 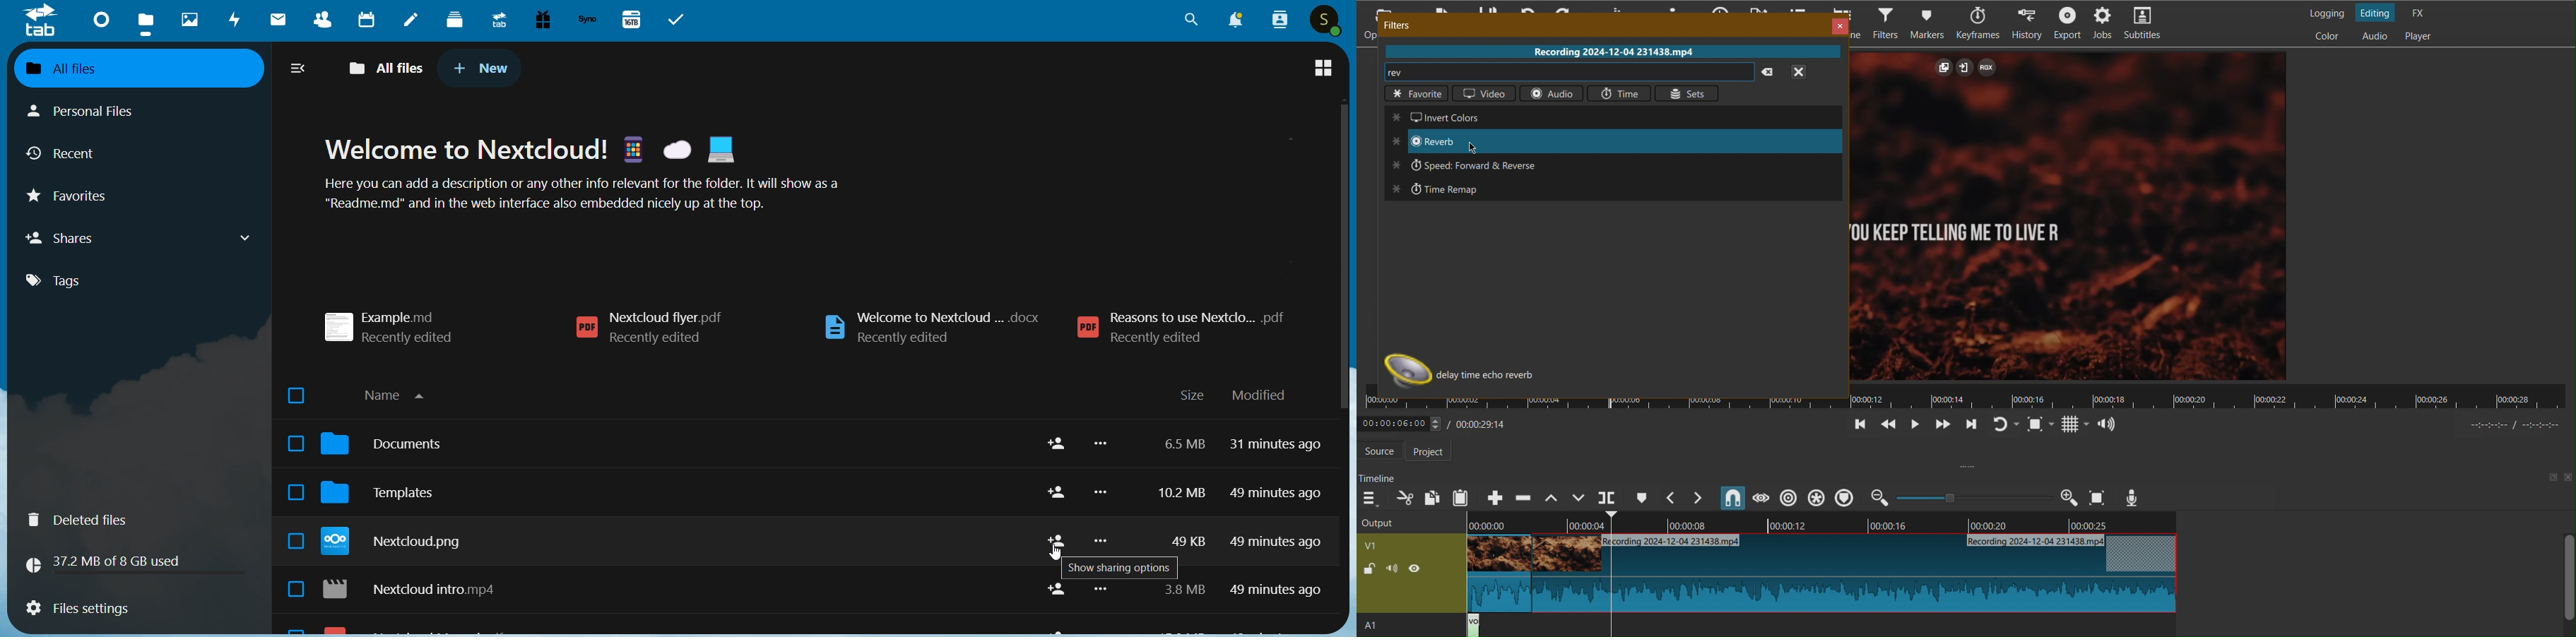 What do you see at coordinates (411, 21) in the screenshot?
I see `notes` at bounding box center [411, 21].